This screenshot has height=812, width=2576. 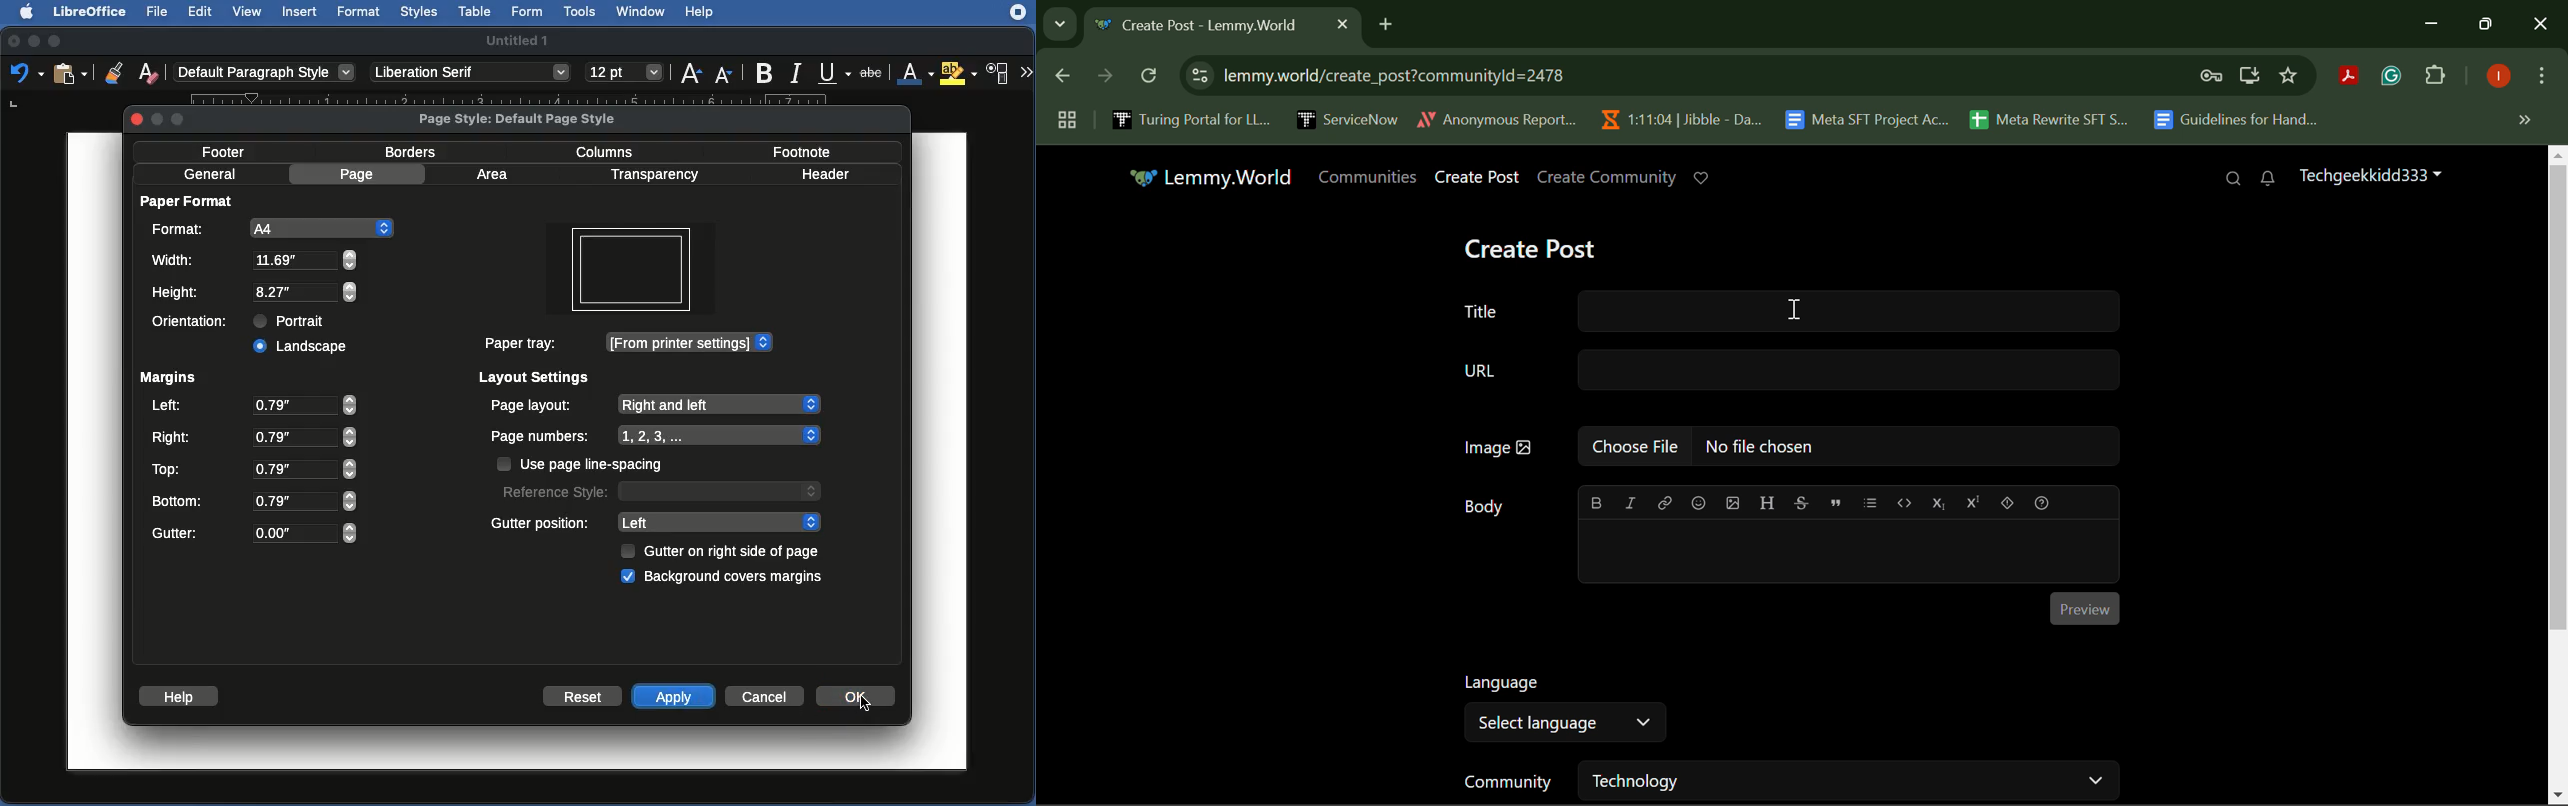 What do you see at coordinates (530, 11) in the screenshot?
I see `Form` at bounding box center [530, 11].